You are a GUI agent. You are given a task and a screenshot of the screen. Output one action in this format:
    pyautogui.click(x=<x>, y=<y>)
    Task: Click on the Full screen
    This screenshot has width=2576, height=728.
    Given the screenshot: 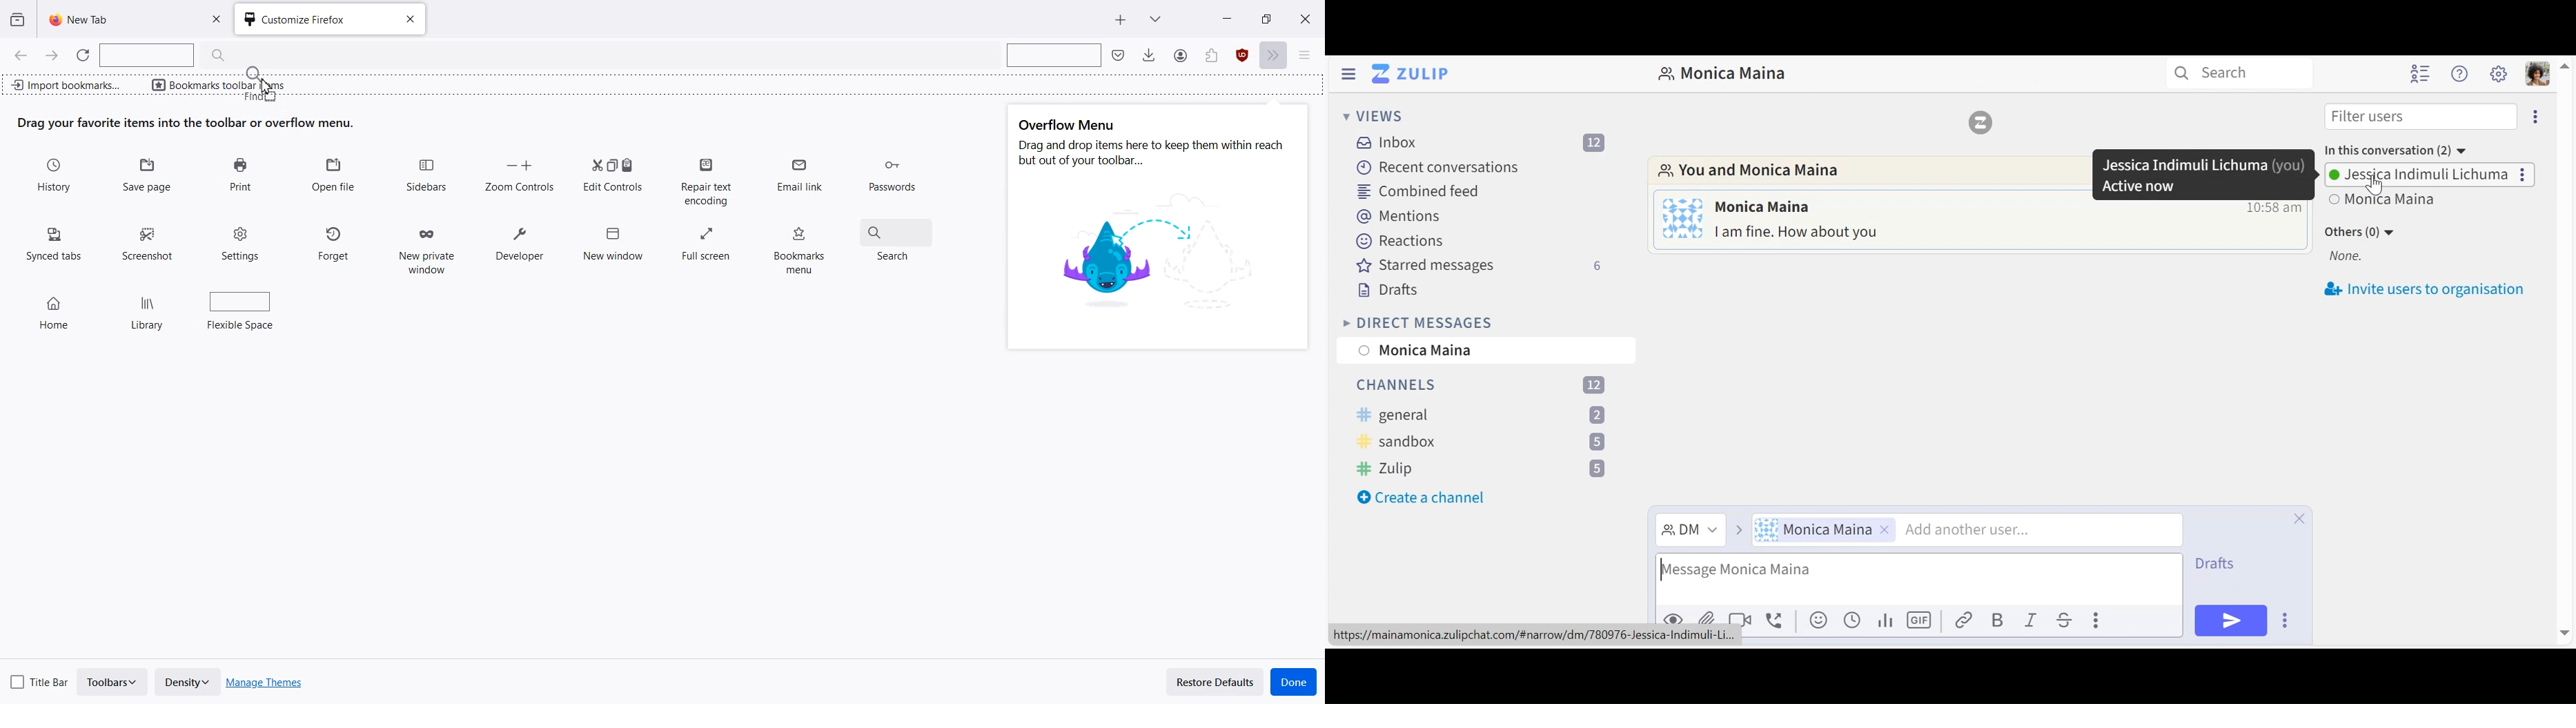 What is the action you would take?
    pyautogui.click(x=705, y=239)
    